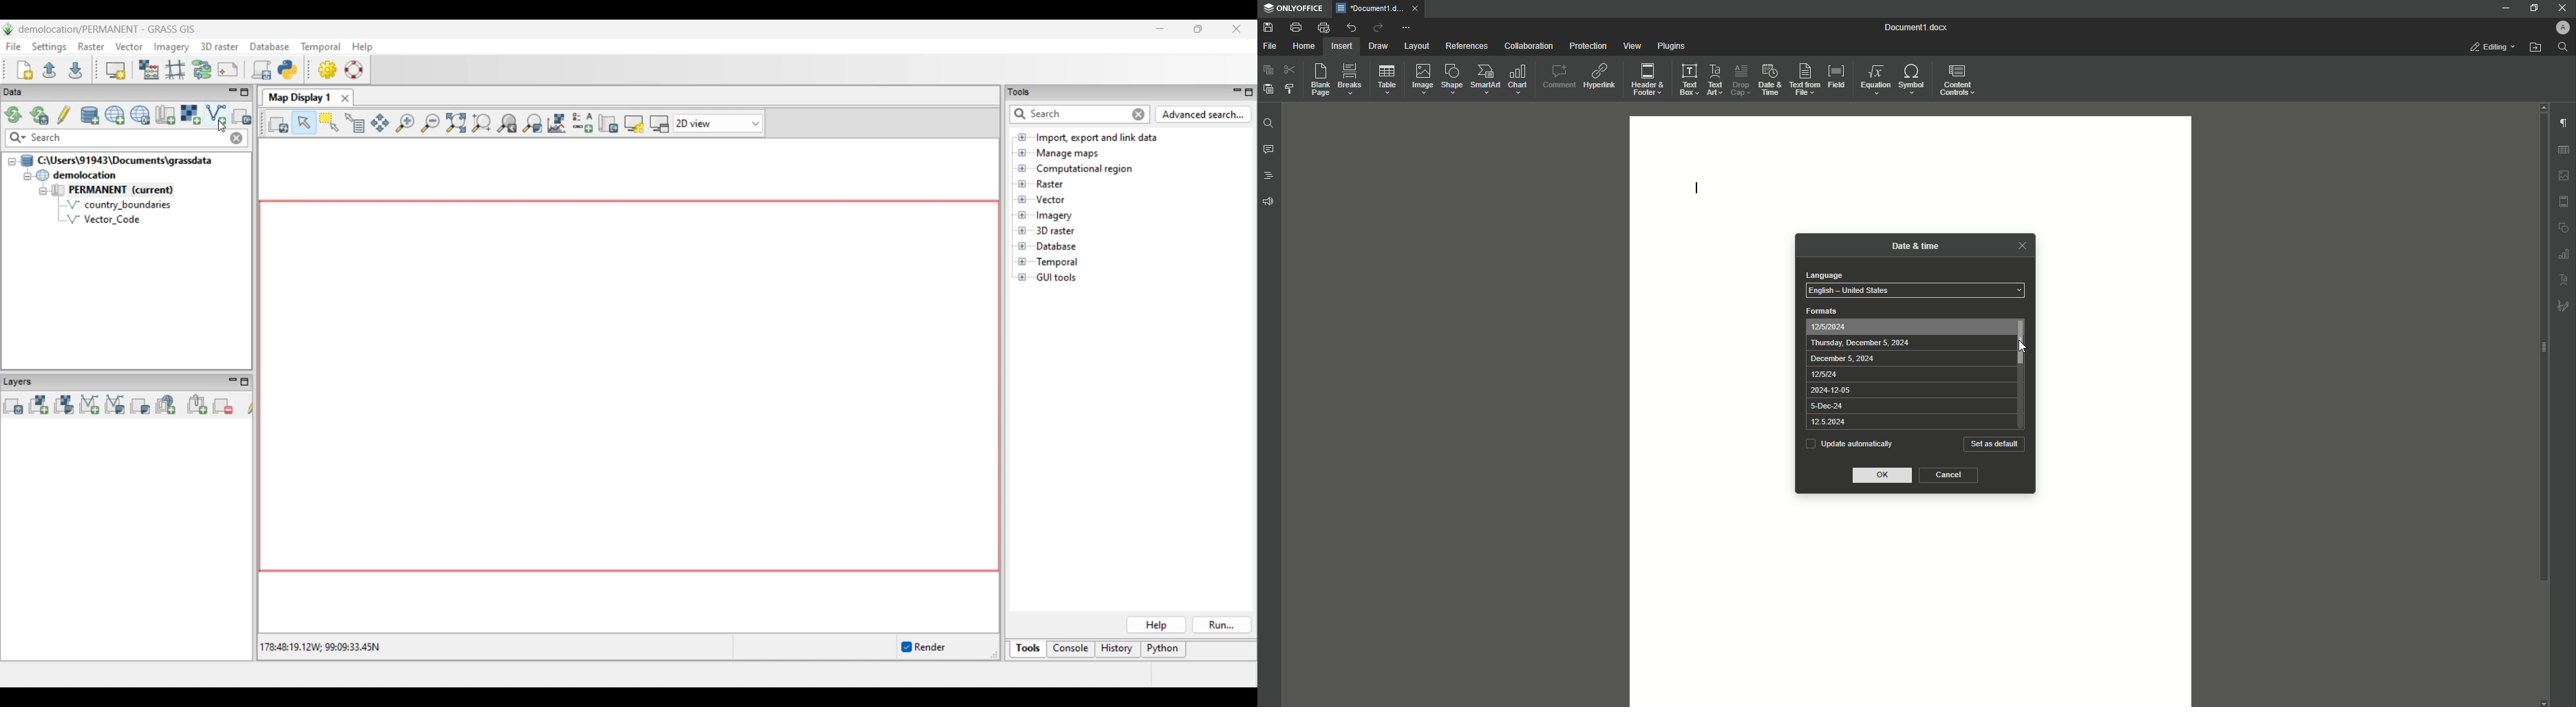 The width and height of the screenshot is (2576, 728). I want to click on Layout, so click(1417, 46).